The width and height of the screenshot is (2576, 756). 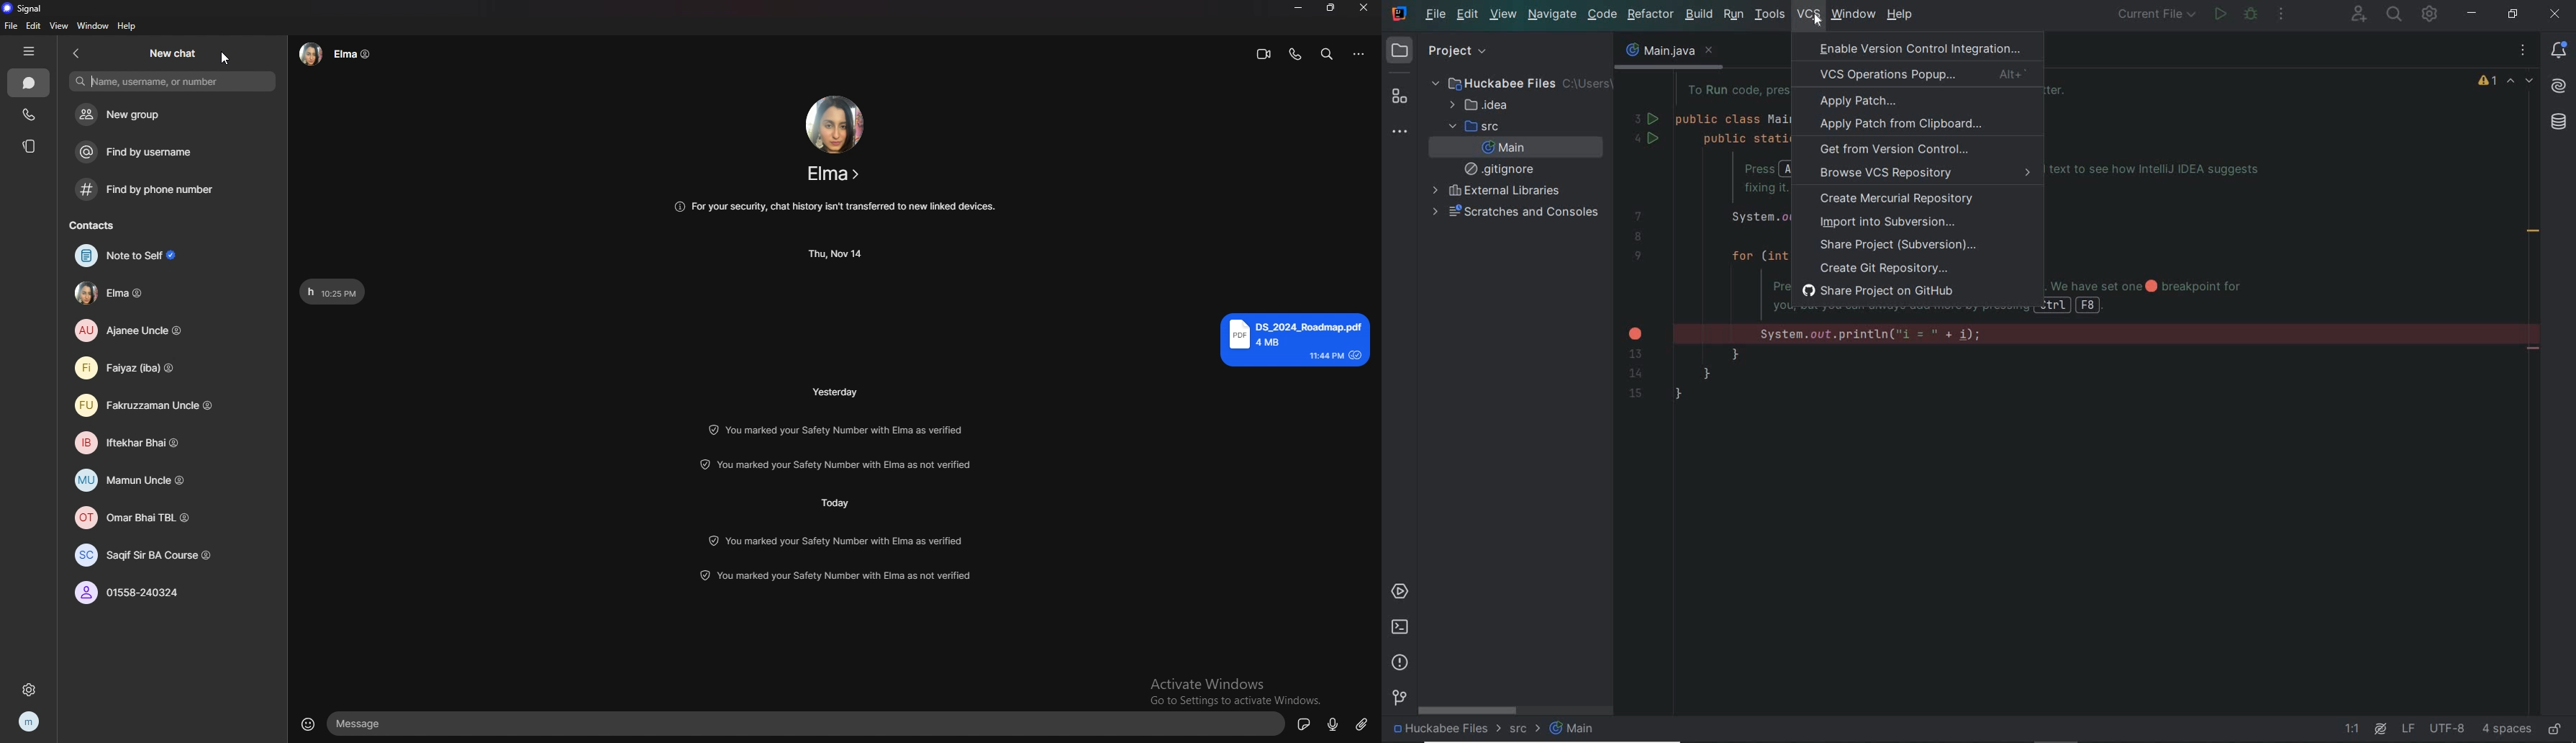 I want to click on share project (subversion), so click(x=1905, y=246).